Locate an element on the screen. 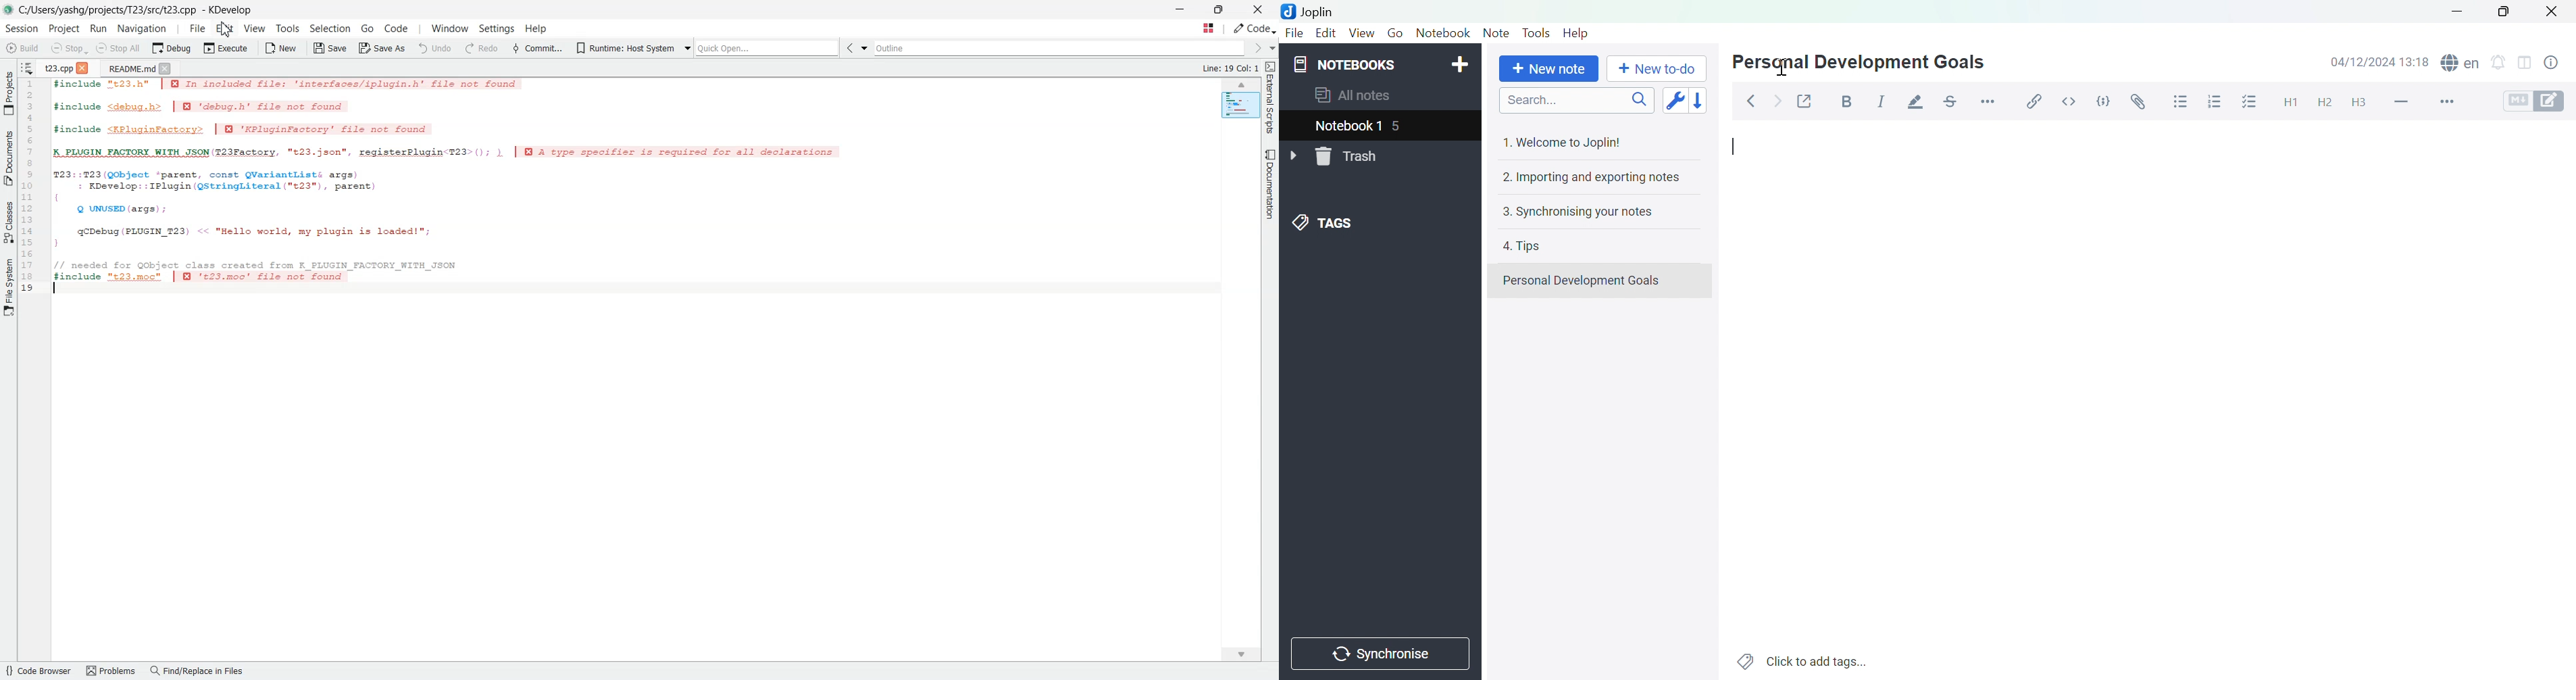 The image size is (2576, 700). 4. Tips is located at coordinates (1525, 247).